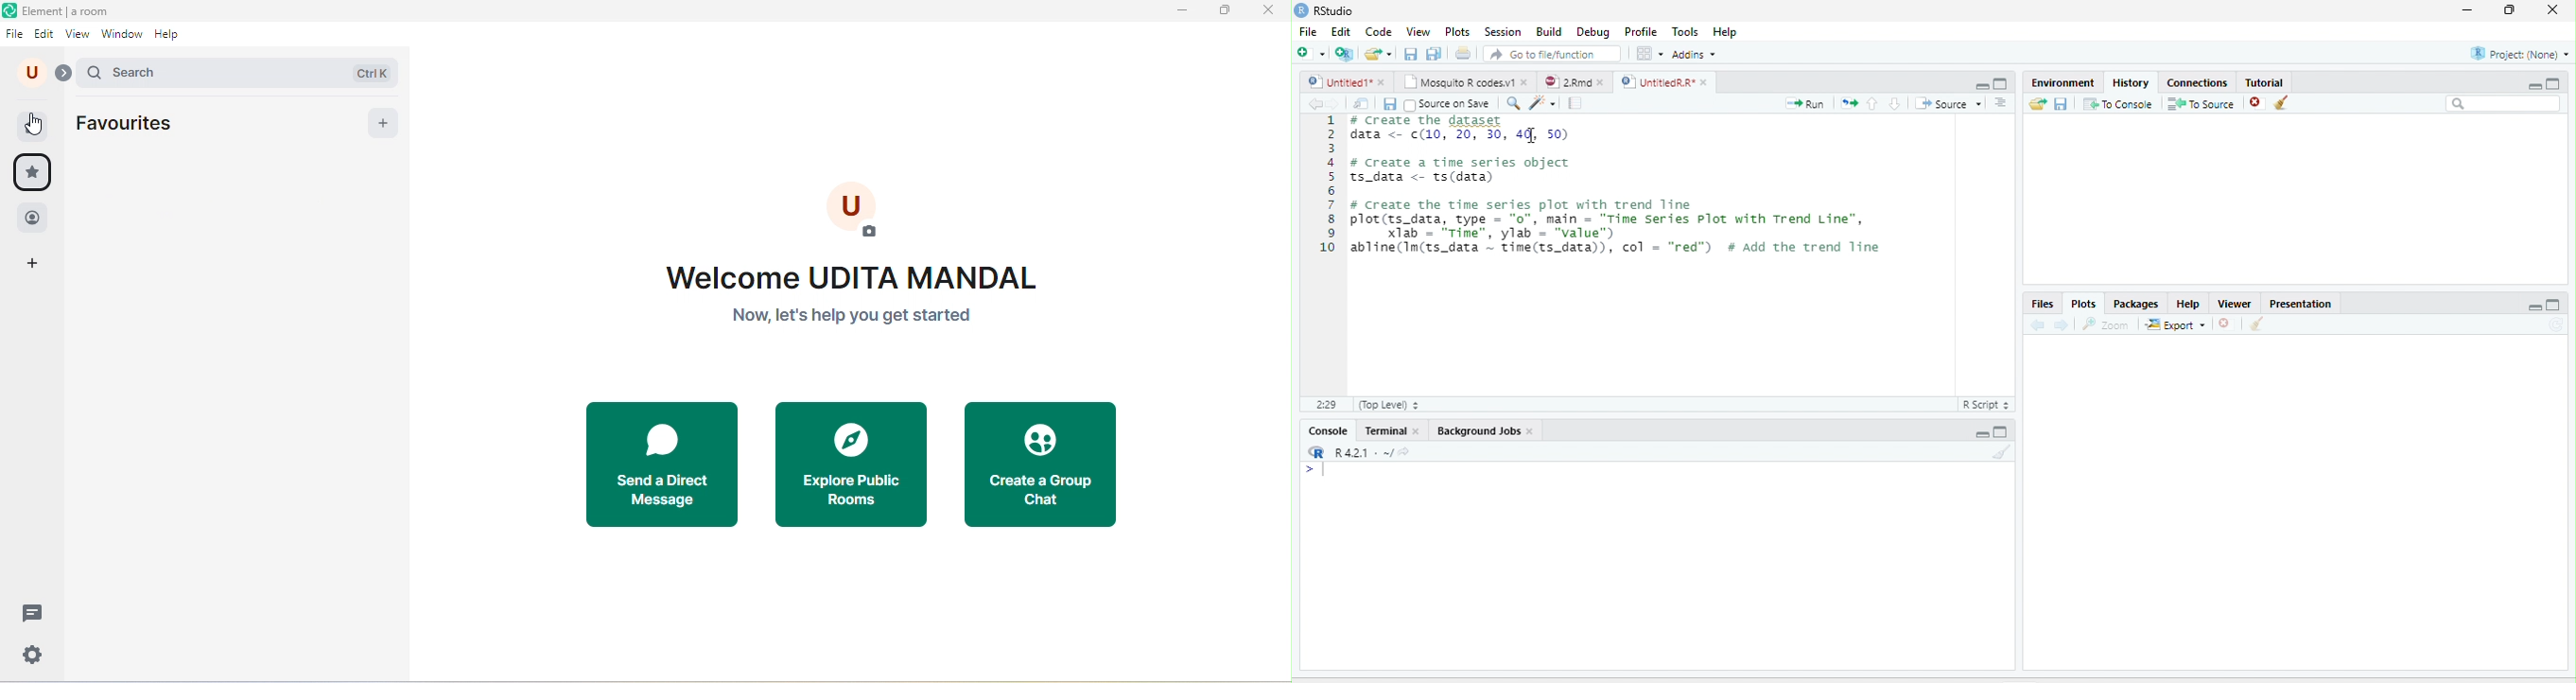 The width and height of the screenshot is (2576, 700). What do you see at coordinates (2061, 103) in the screenshot?
I see `Save history into a file` at bounding box center [2061, 103].